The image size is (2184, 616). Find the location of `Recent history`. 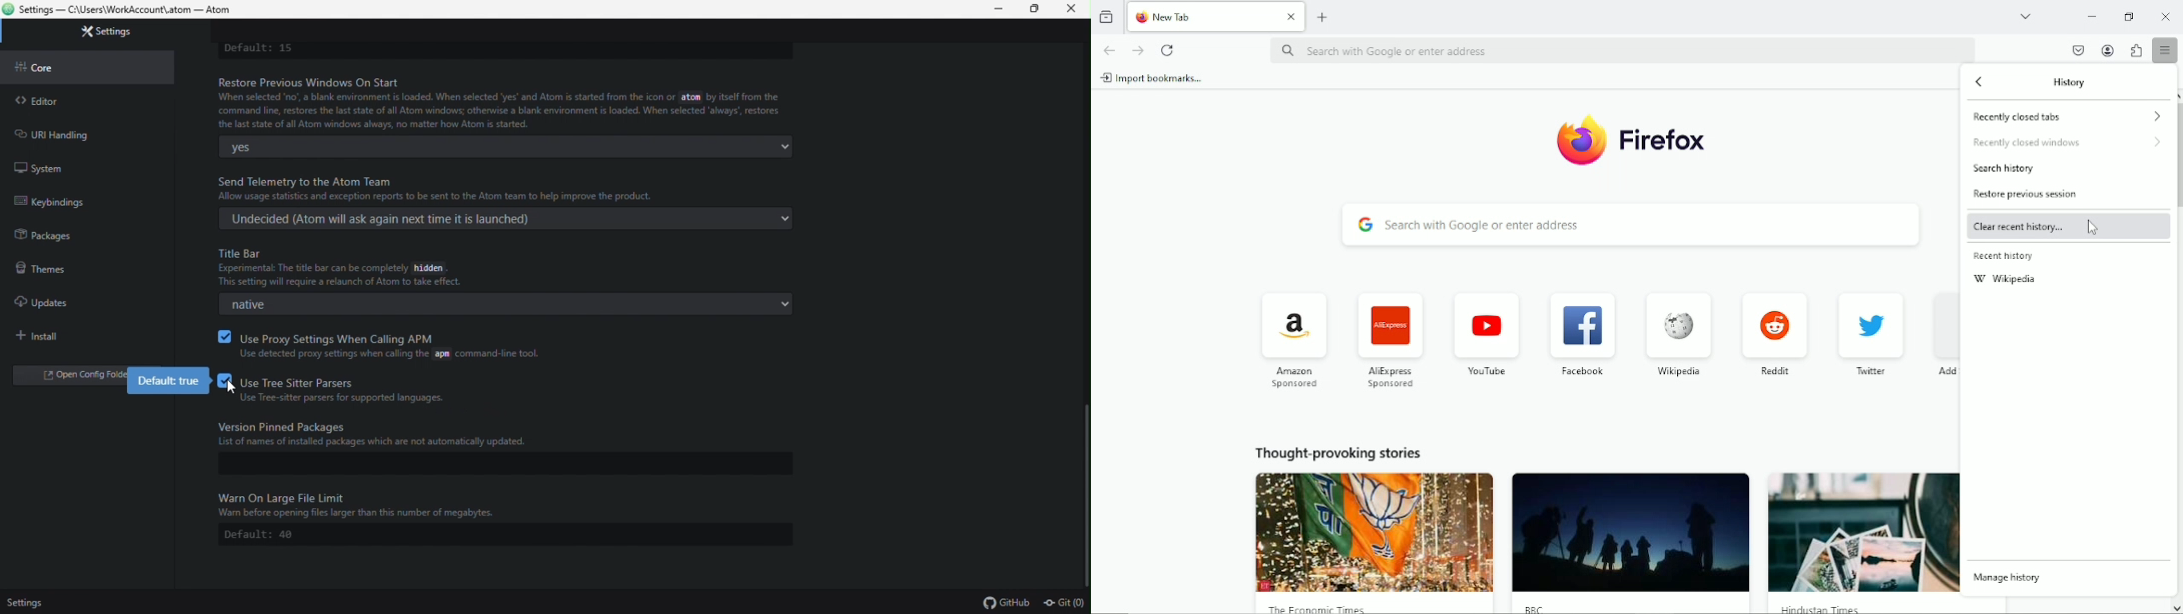

Recent history is located at coordinates (2006, 257).